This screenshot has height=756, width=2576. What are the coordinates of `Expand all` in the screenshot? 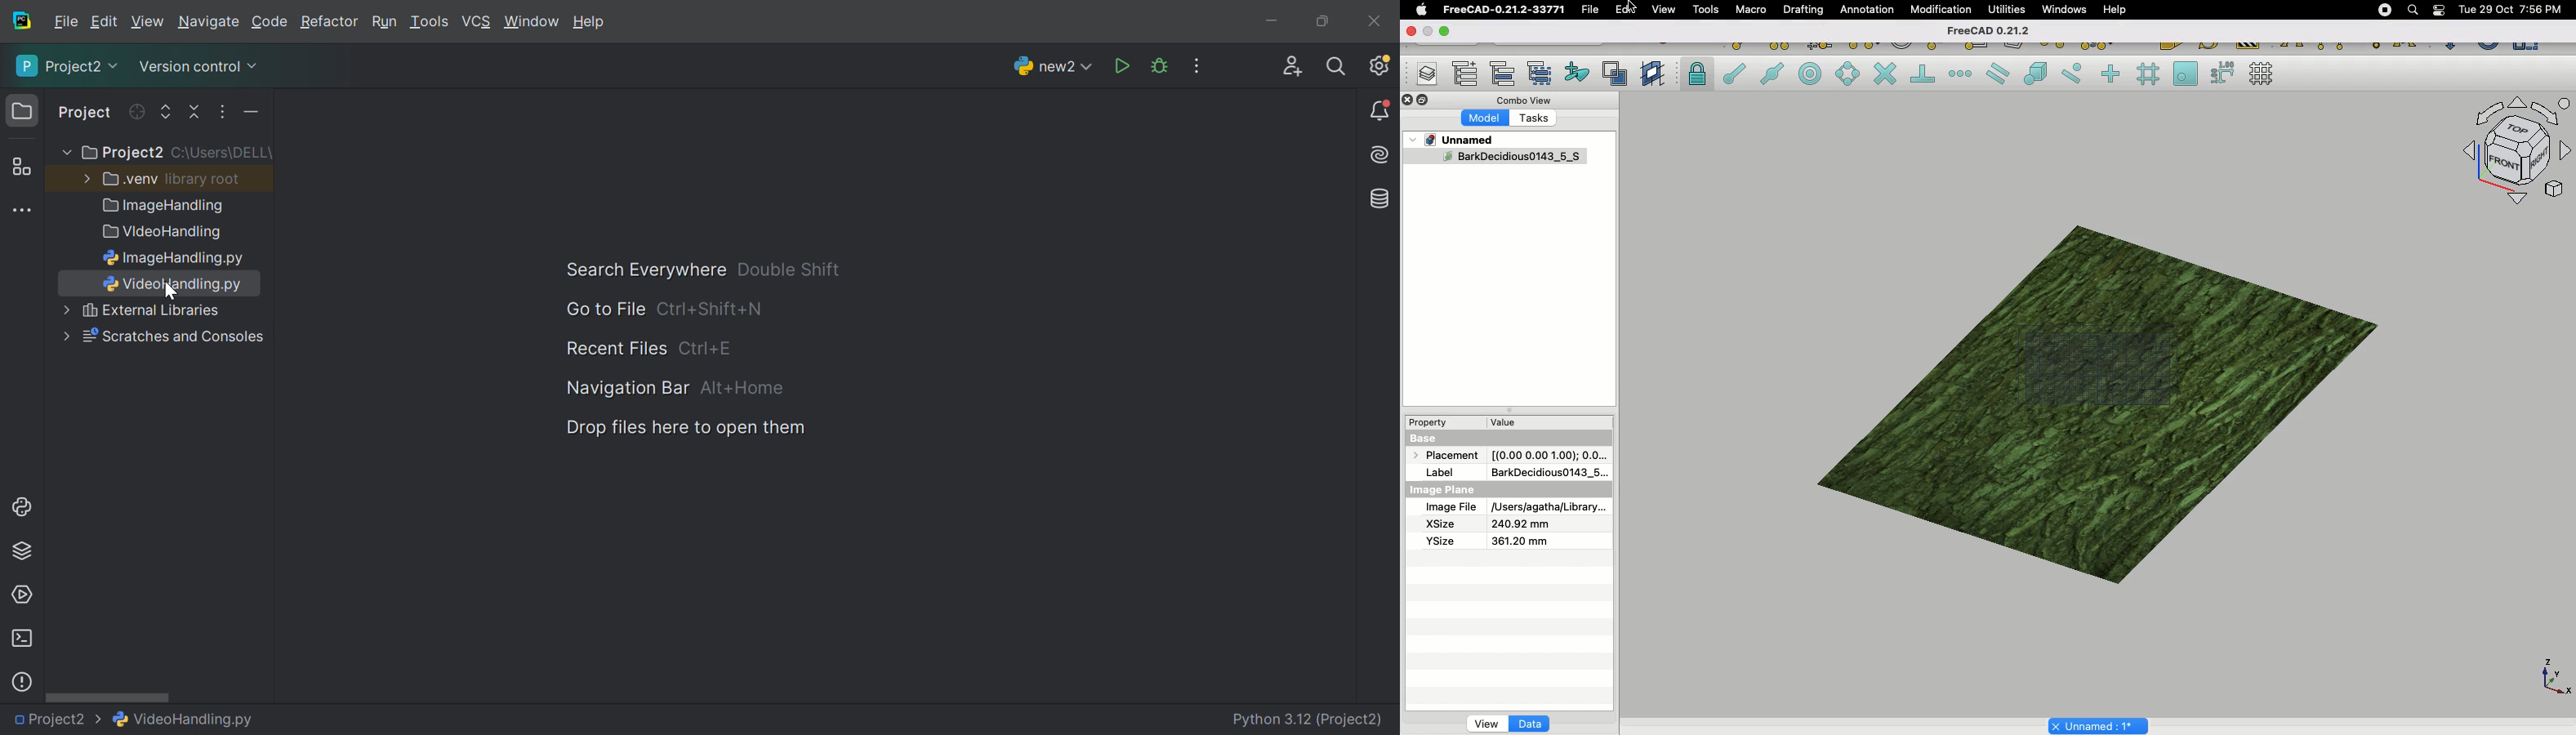 It's located at (166, 113).